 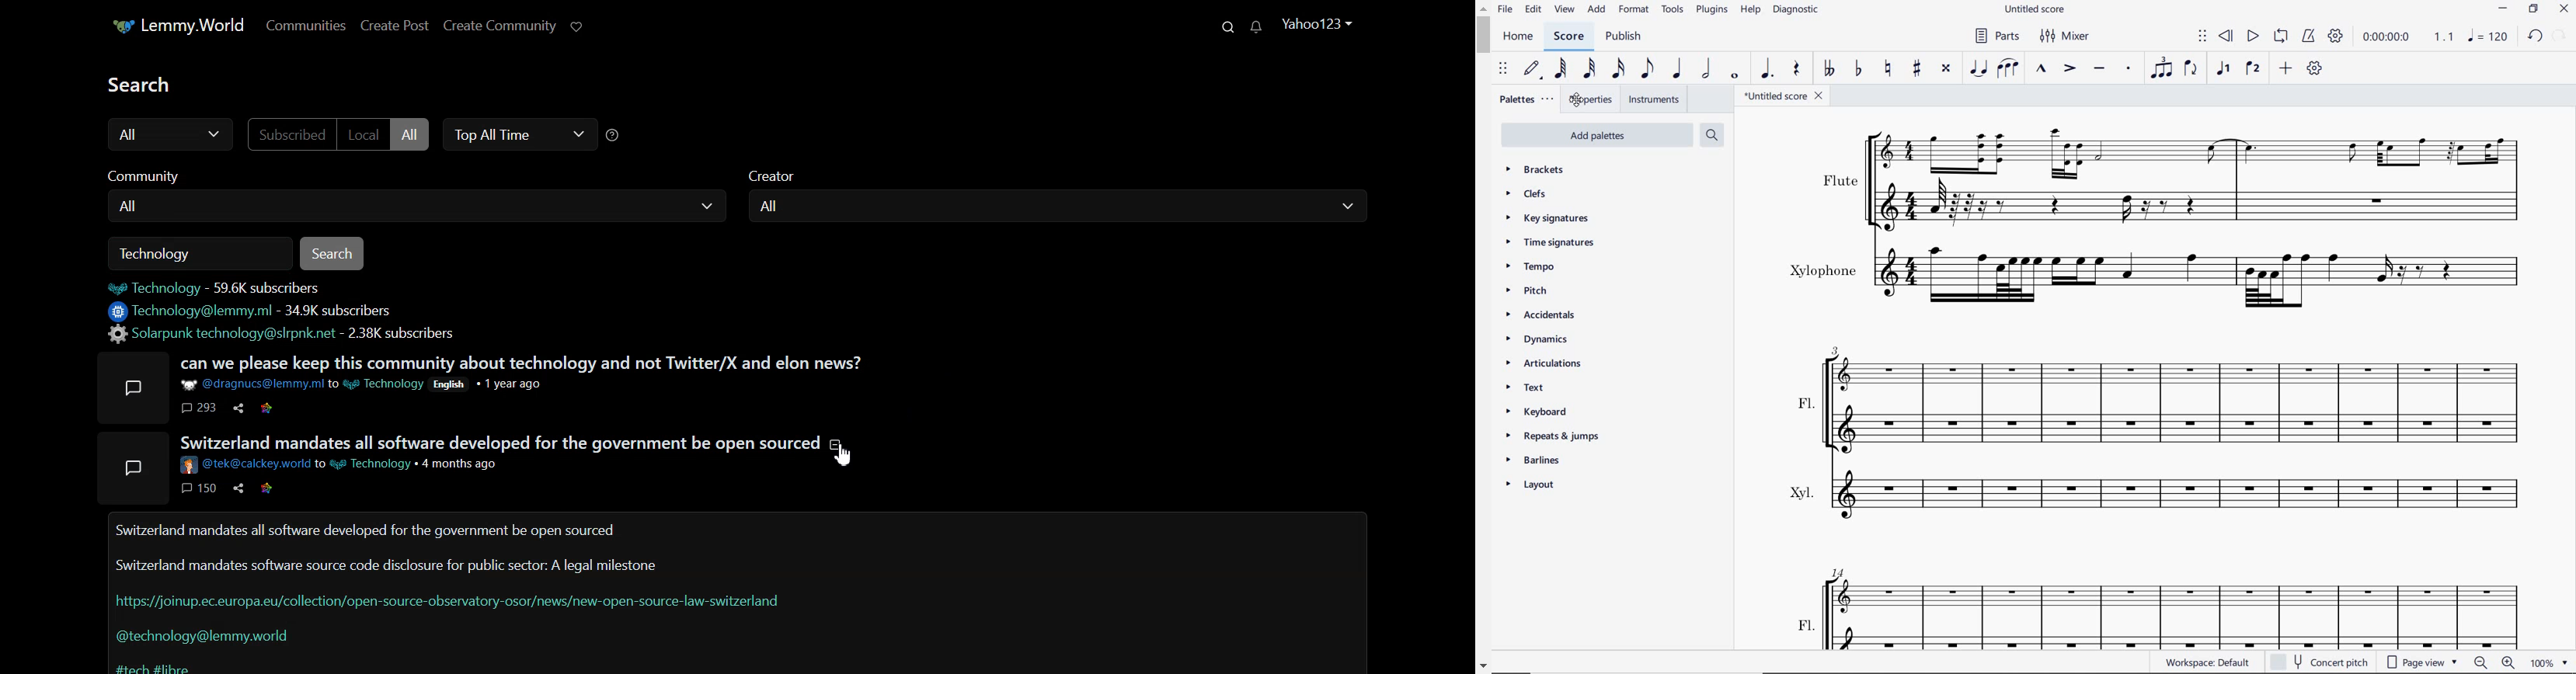 What do you see at coordinates (2007, 67) in the screenshot?
I see `SLUR` at bounding box center [2007, 67].